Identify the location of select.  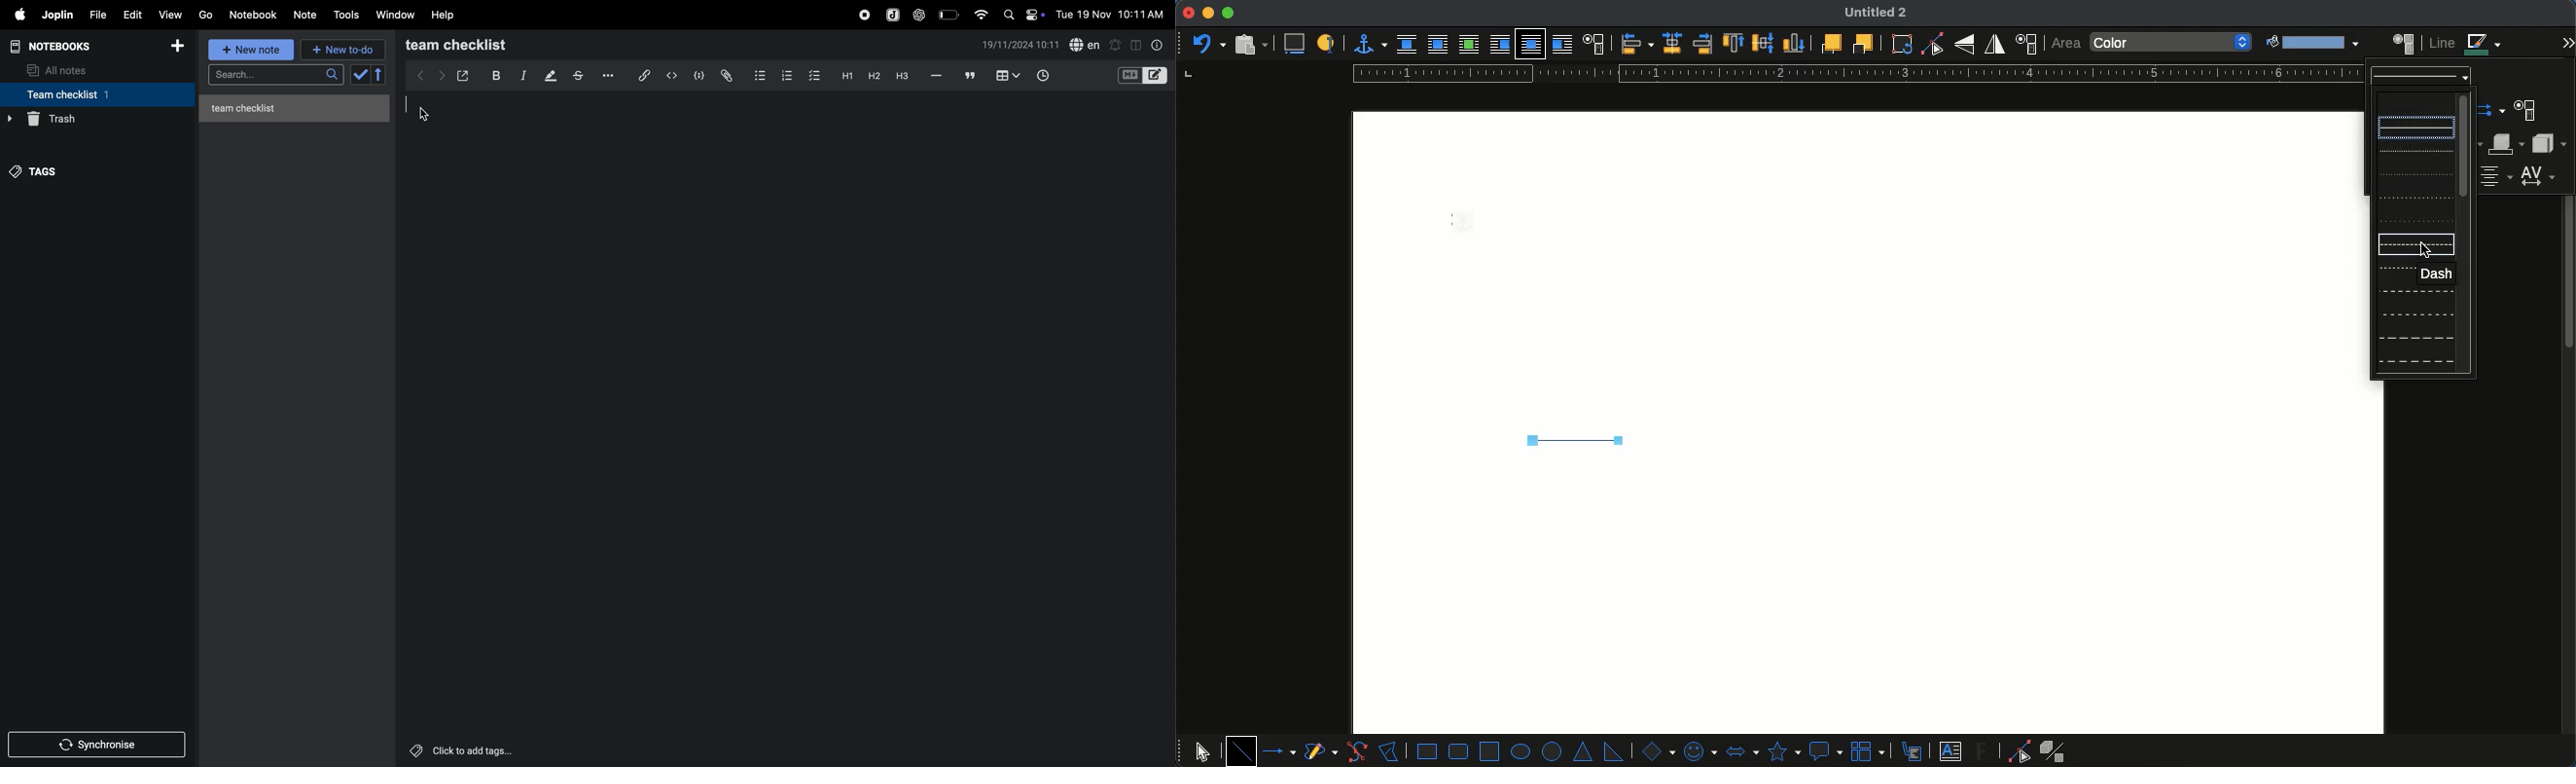
(1202, 749).